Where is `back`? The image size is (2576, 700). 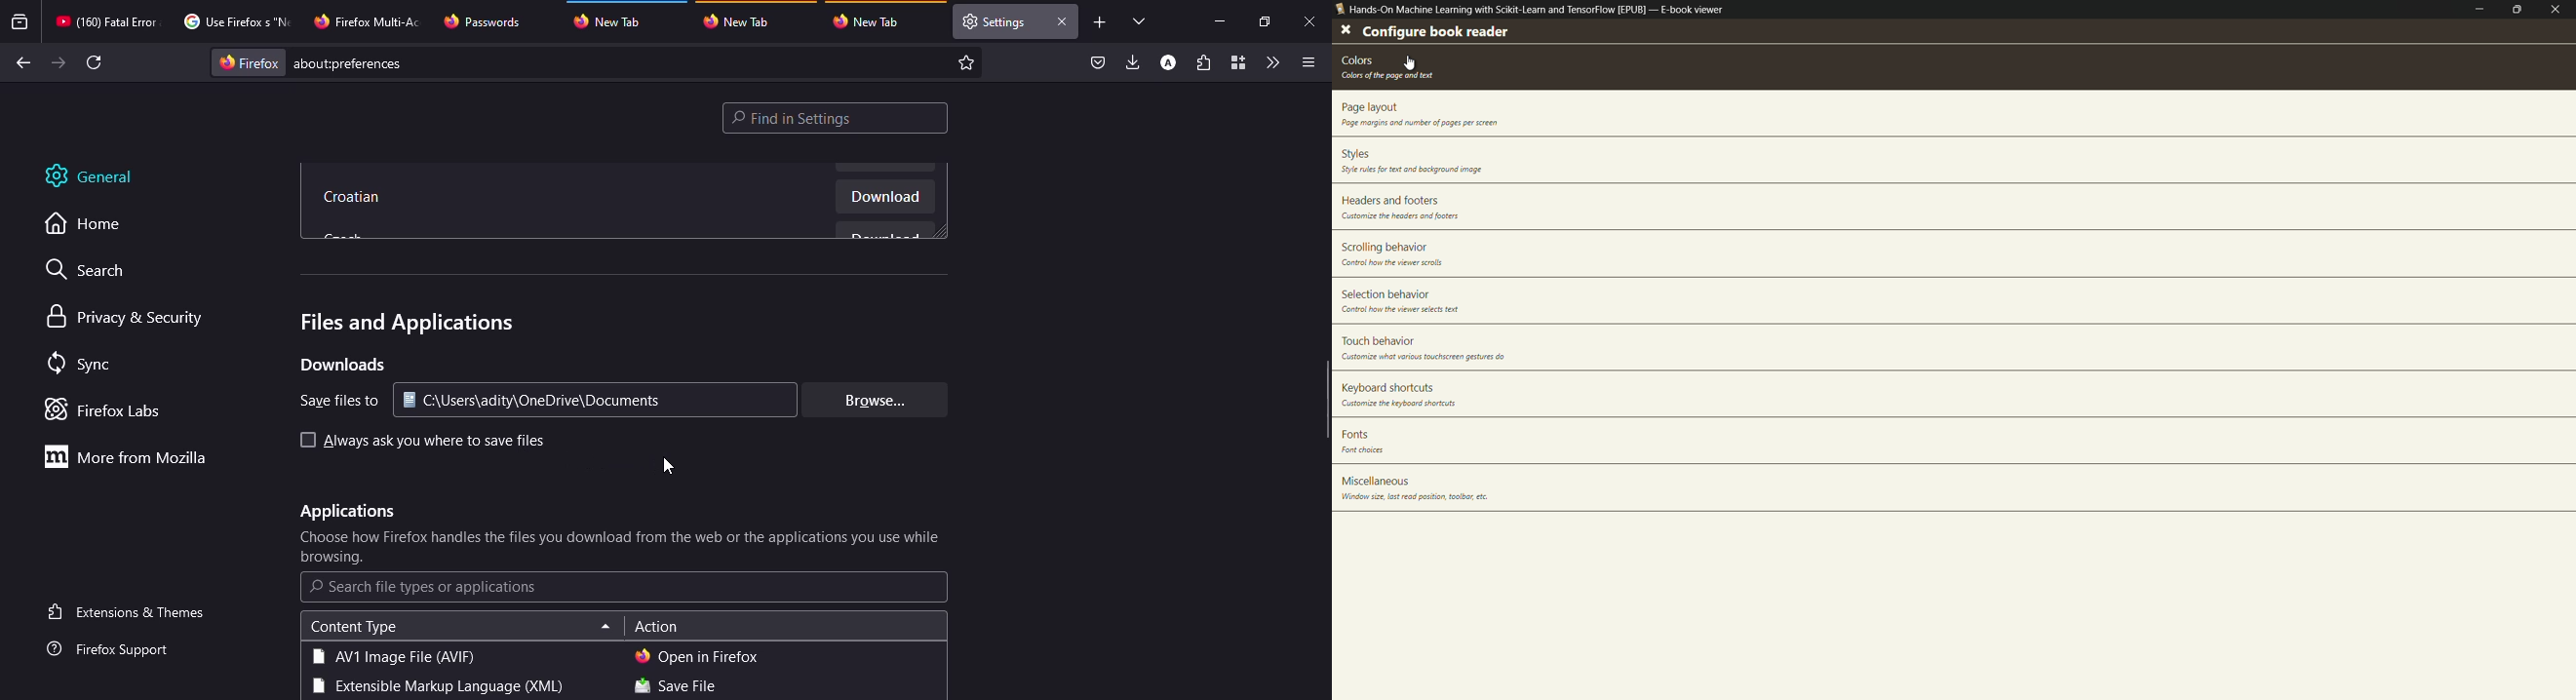
back is located at coordinates (20, 63).